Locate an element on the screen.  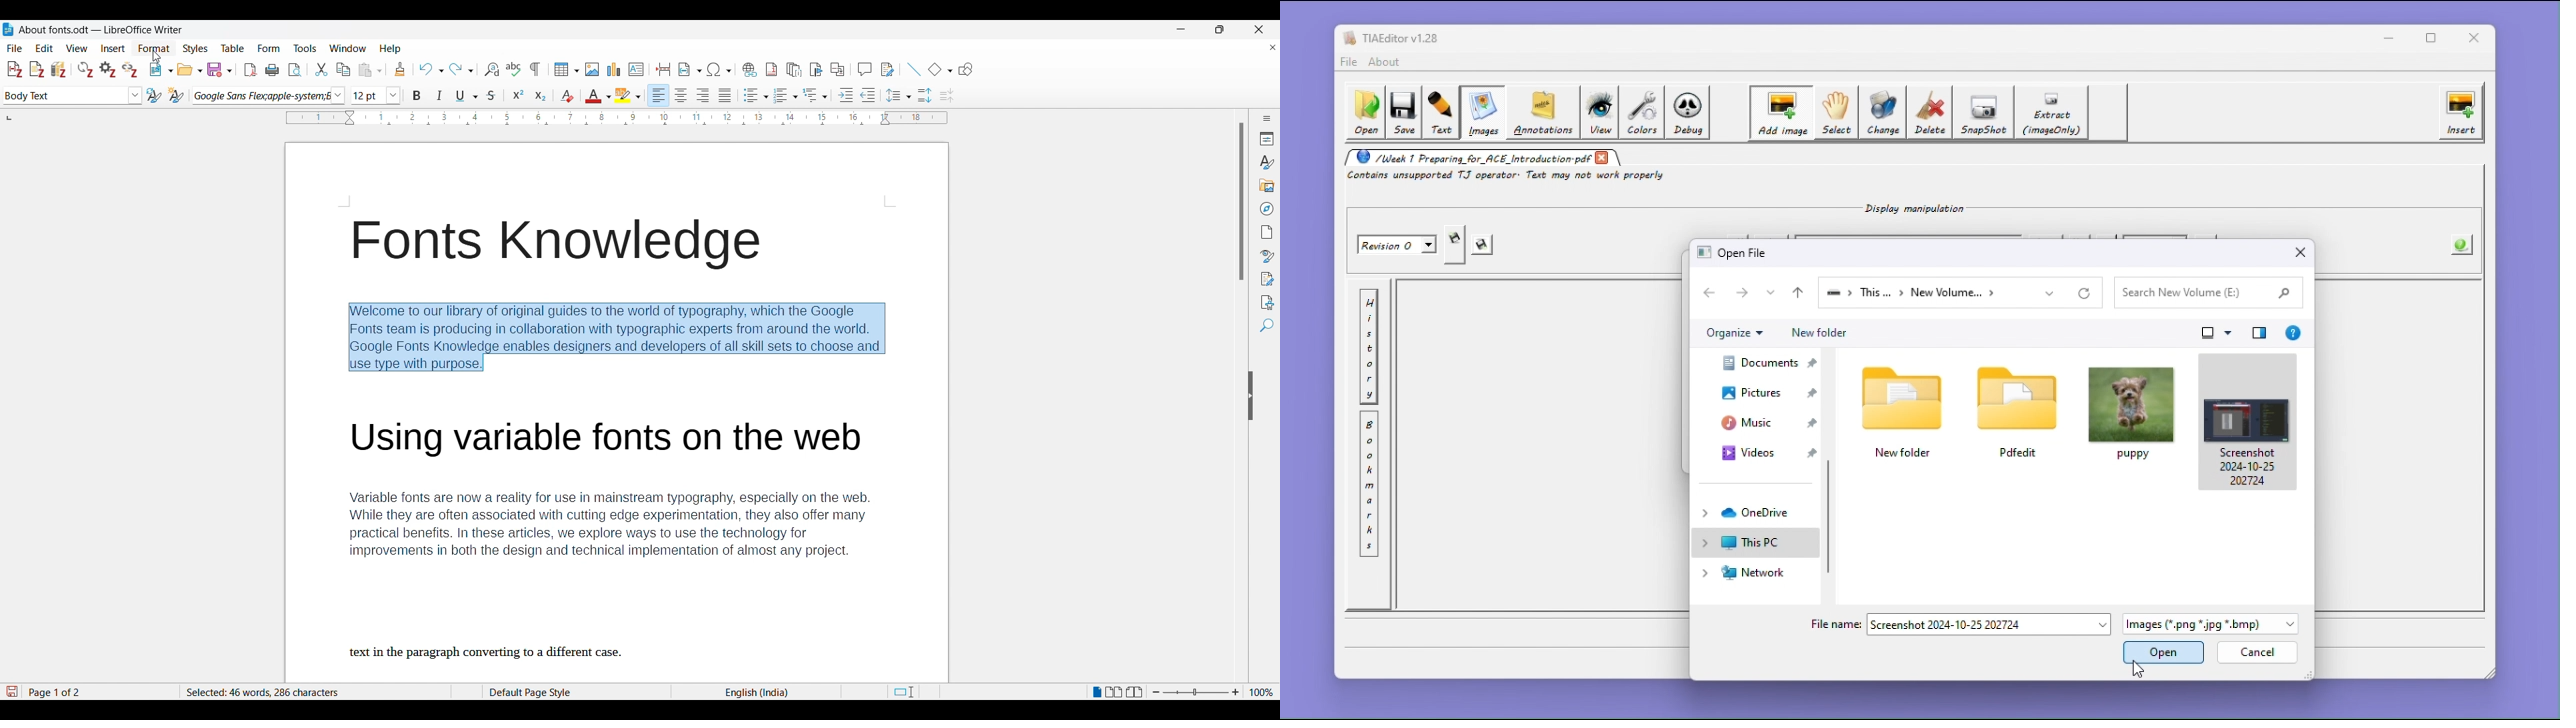
Export directly as PDF is located at coordinates (251, 70).